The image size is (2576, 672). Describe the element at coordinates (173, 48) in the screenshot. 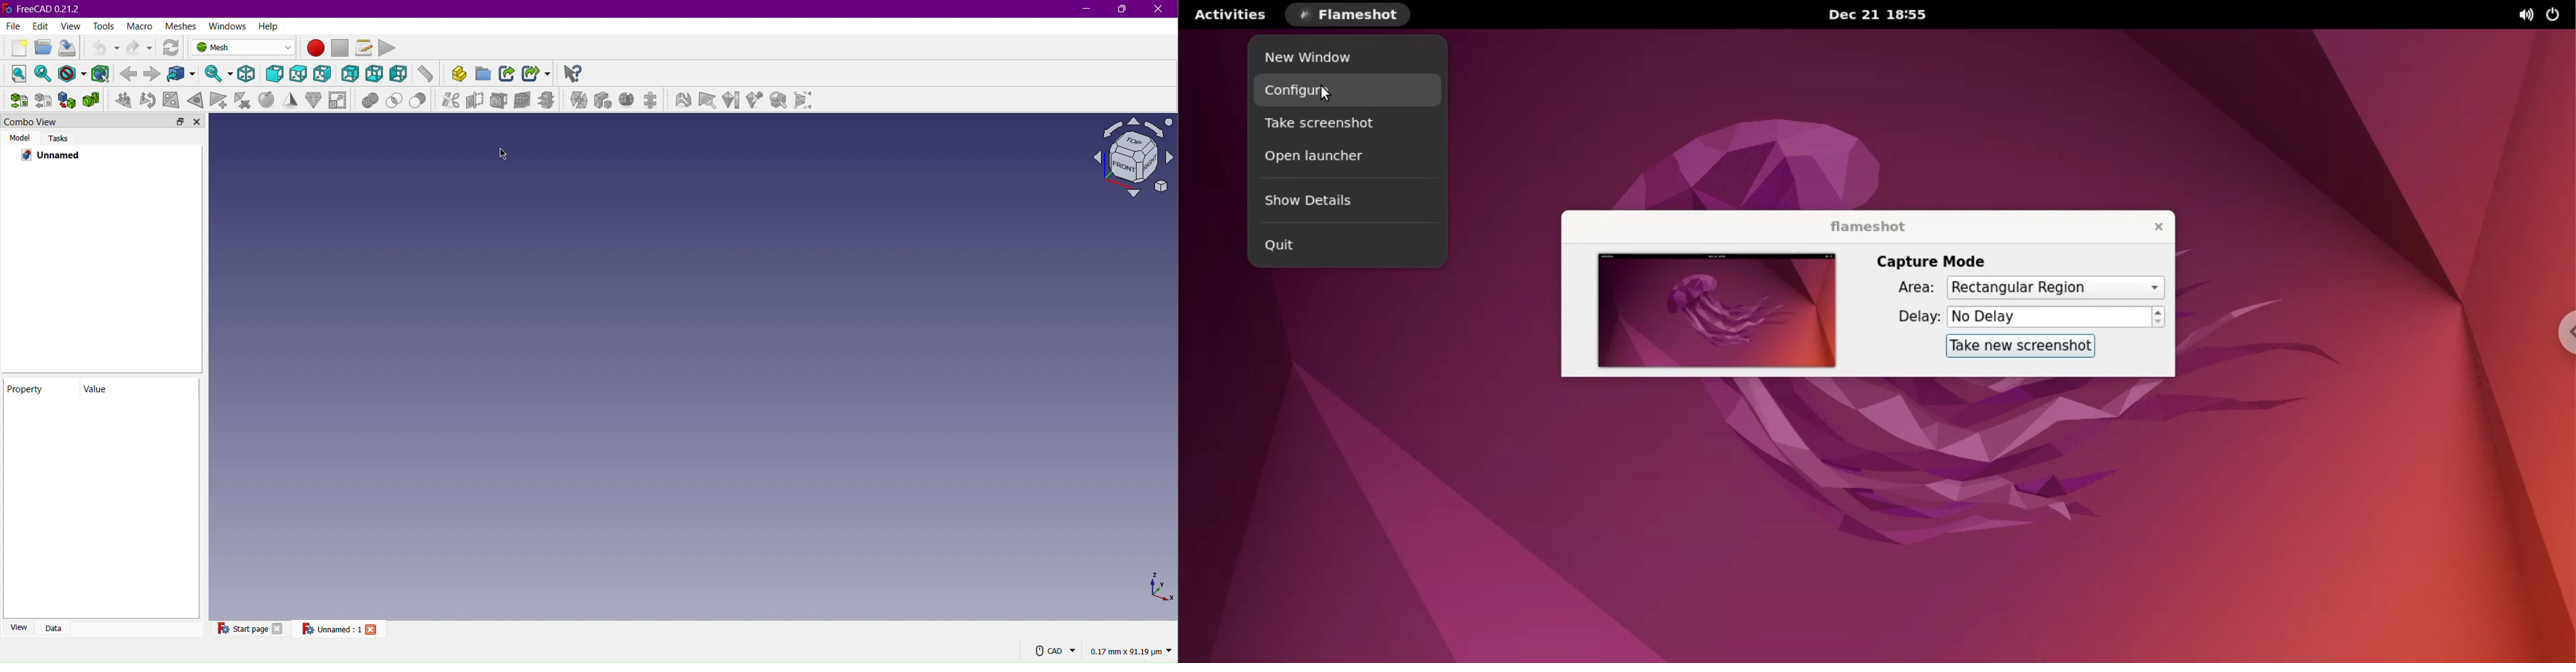

I see `Refresh` at that location.